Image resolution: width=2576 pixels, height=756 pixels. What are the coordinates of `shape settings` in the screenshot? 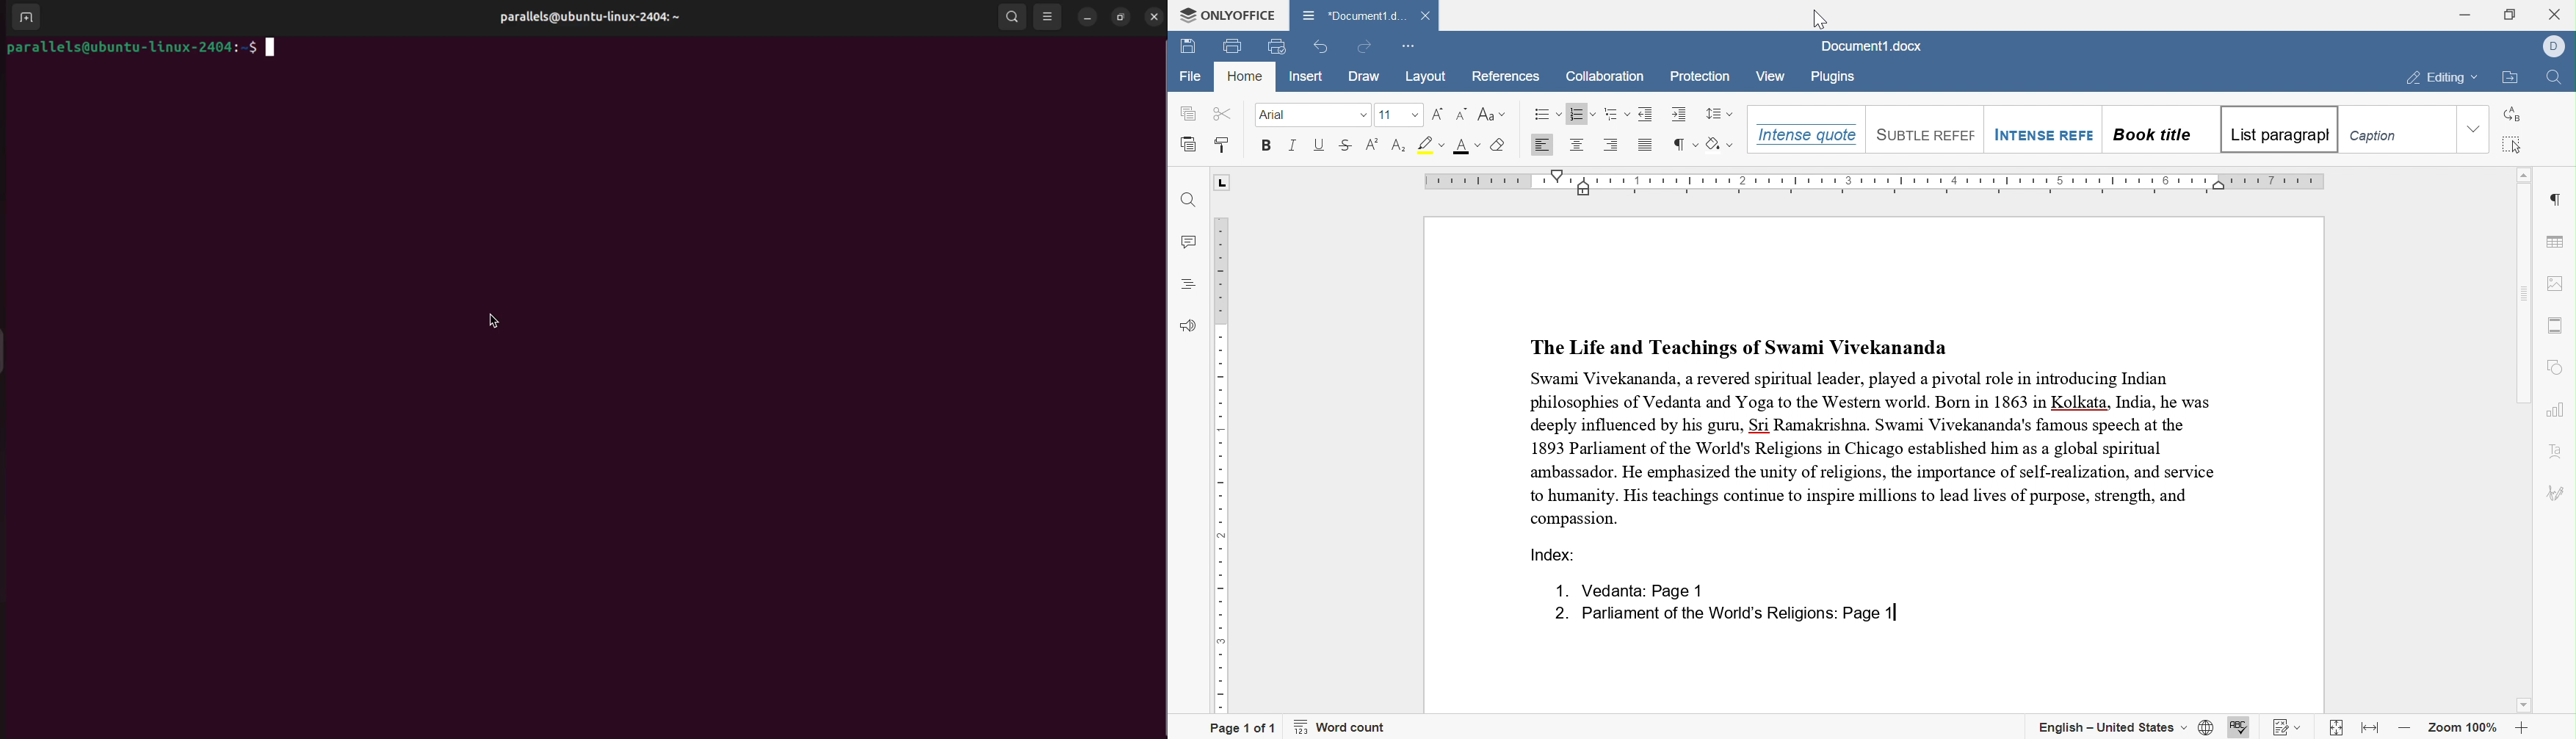 It's located at (2555, 370).